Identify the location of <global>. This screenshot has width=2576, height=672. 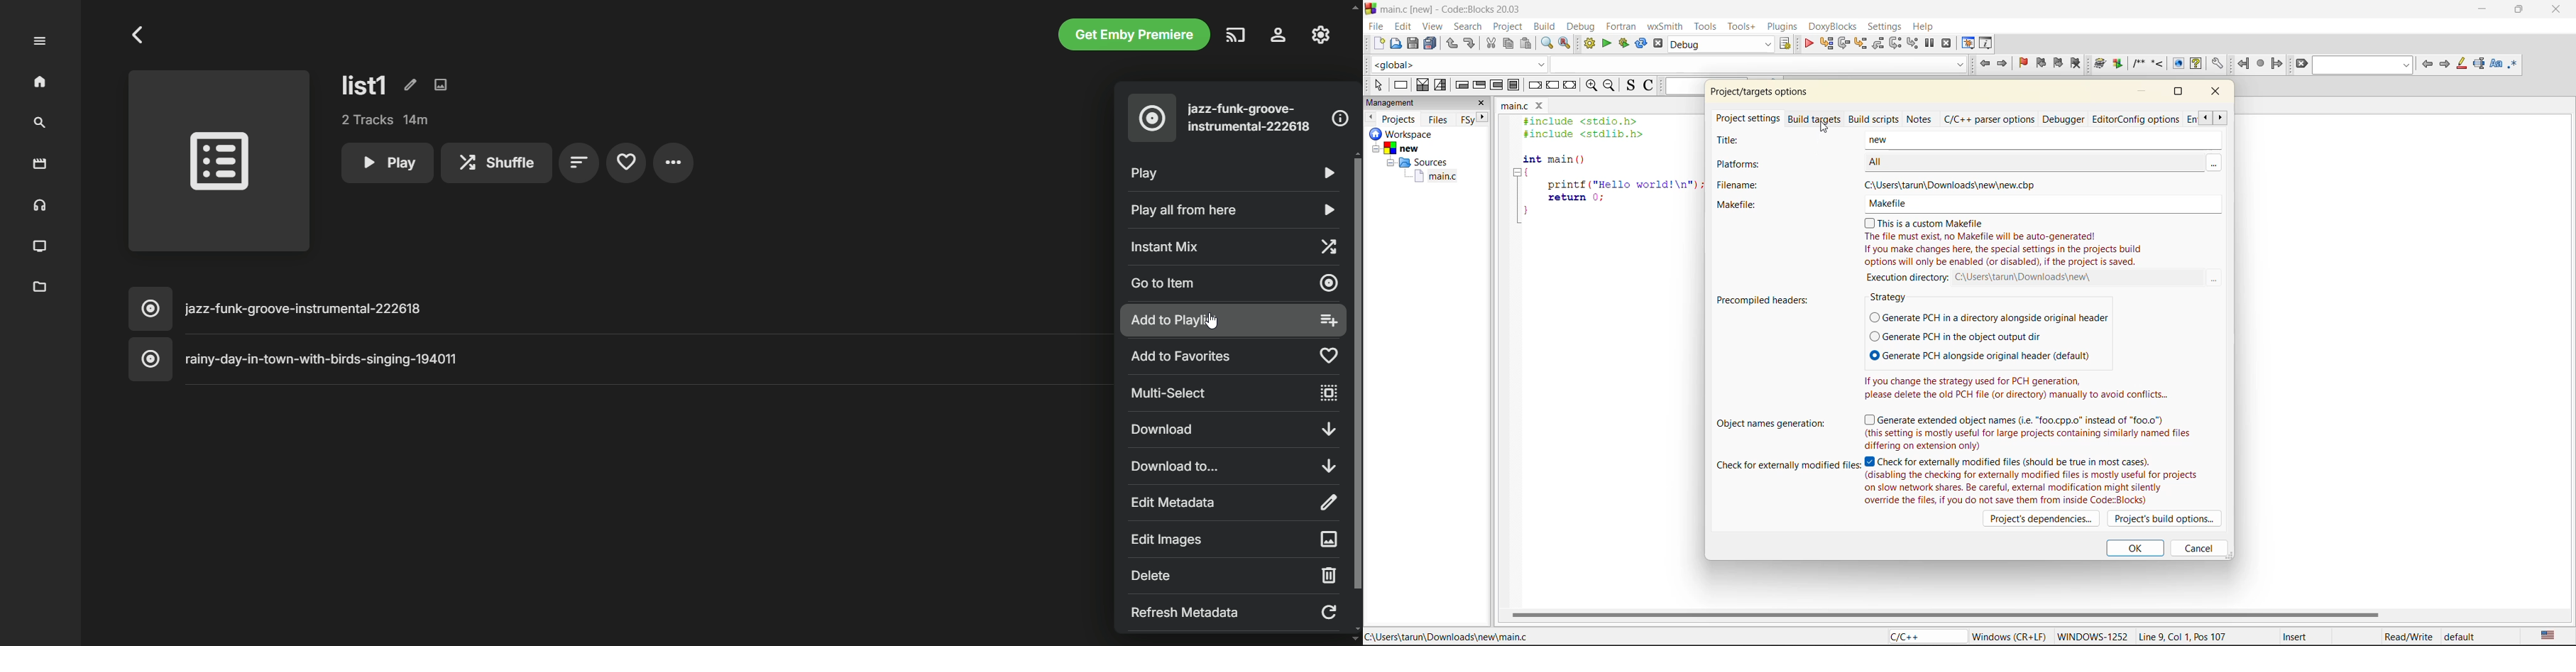
(1459, 63).